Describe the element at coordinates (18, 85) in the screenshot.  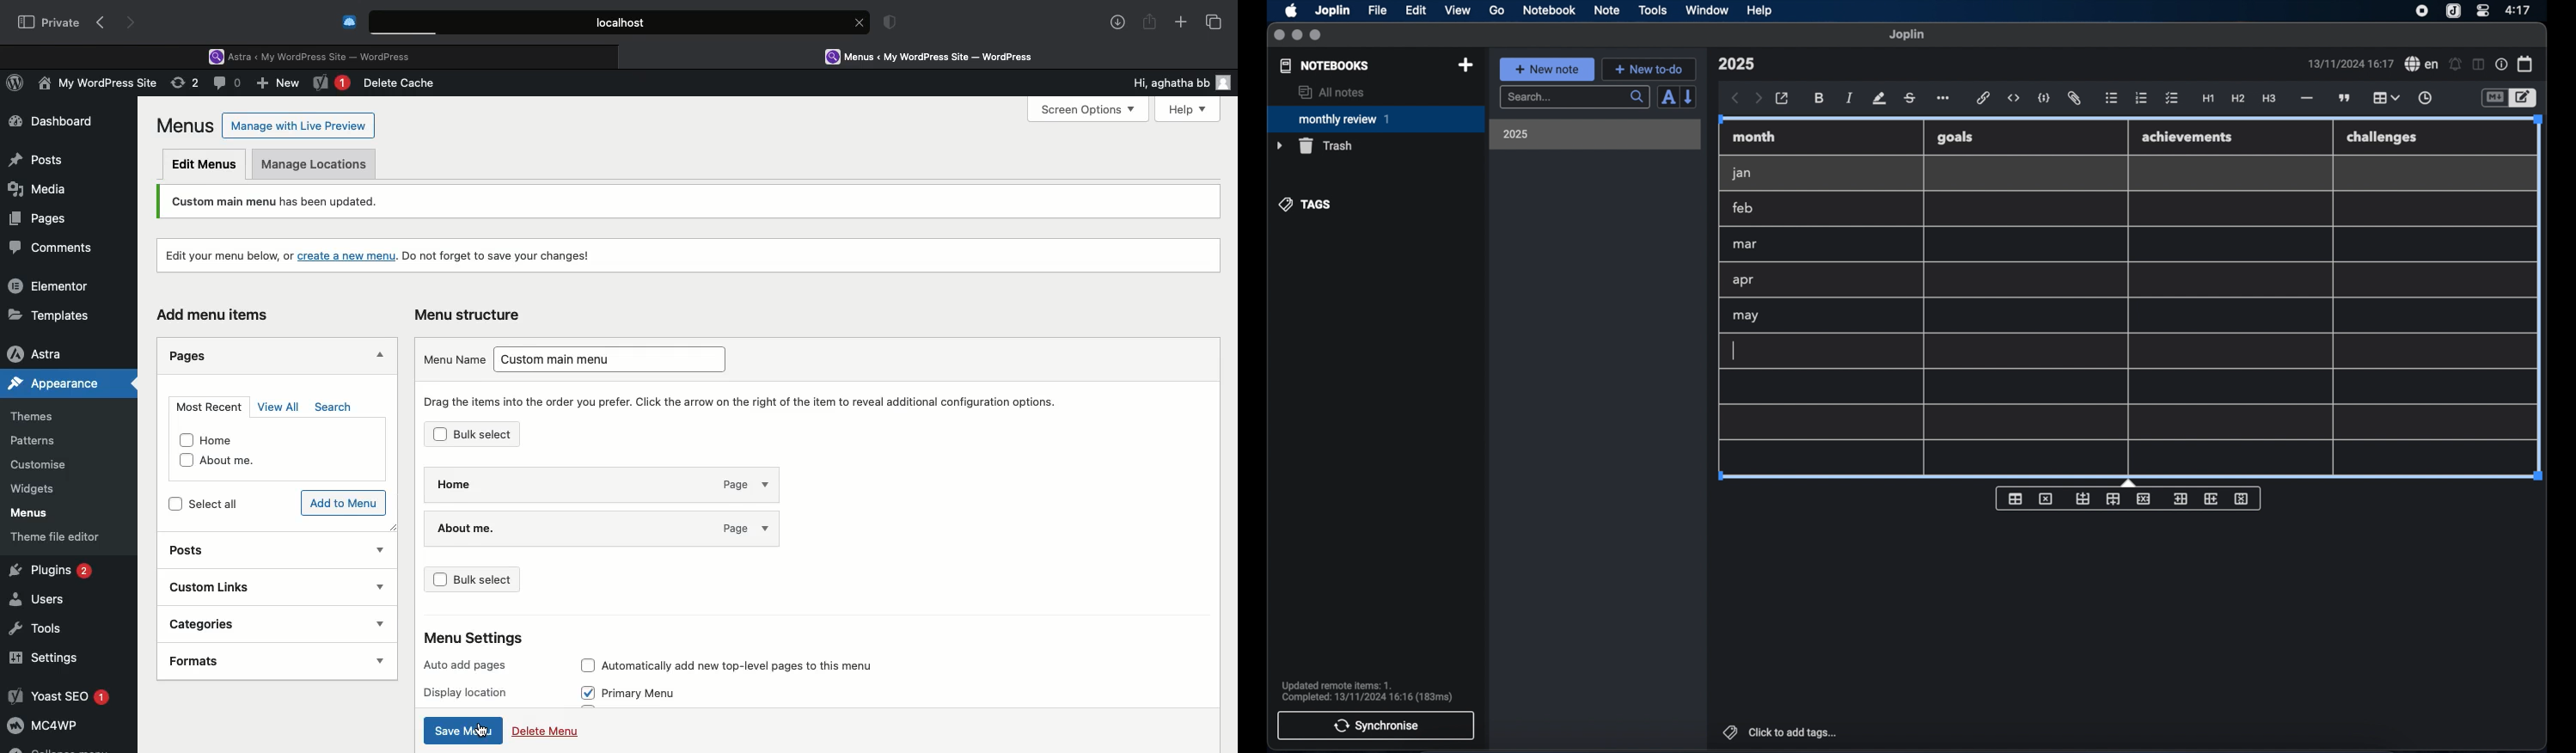
I see `WordPress Logo` at that location.